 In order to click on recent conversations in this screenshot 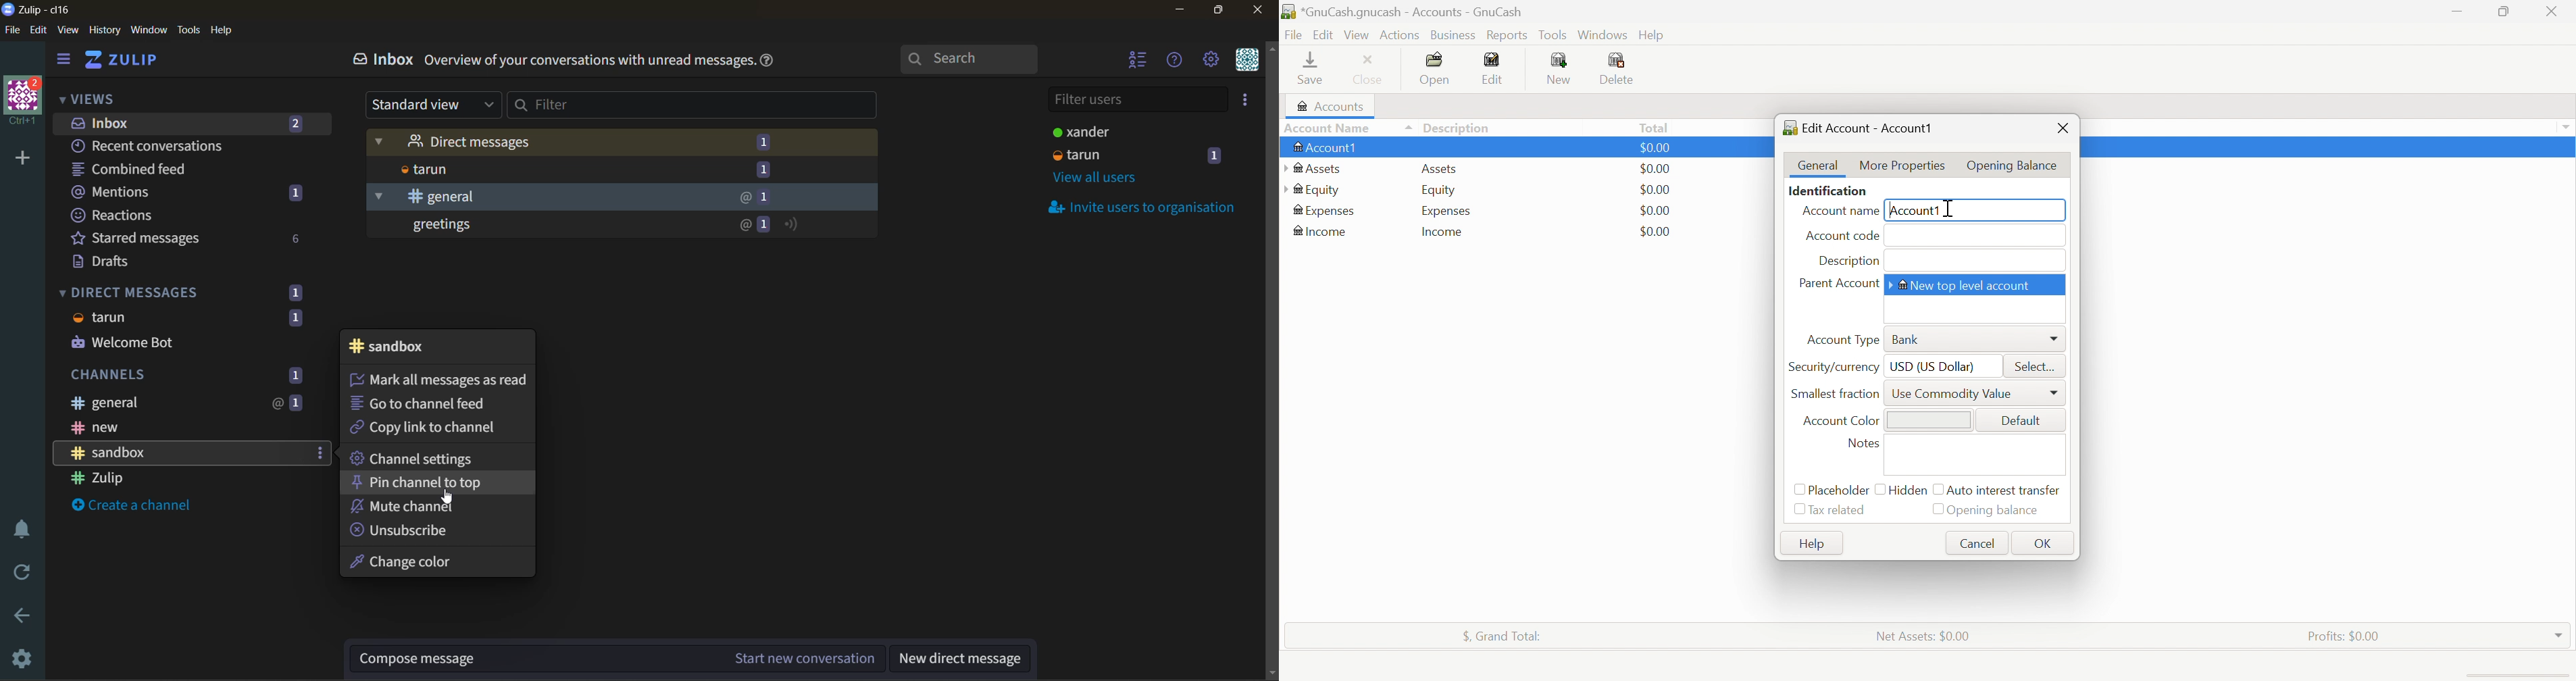, I will do `click(162, 145)`.